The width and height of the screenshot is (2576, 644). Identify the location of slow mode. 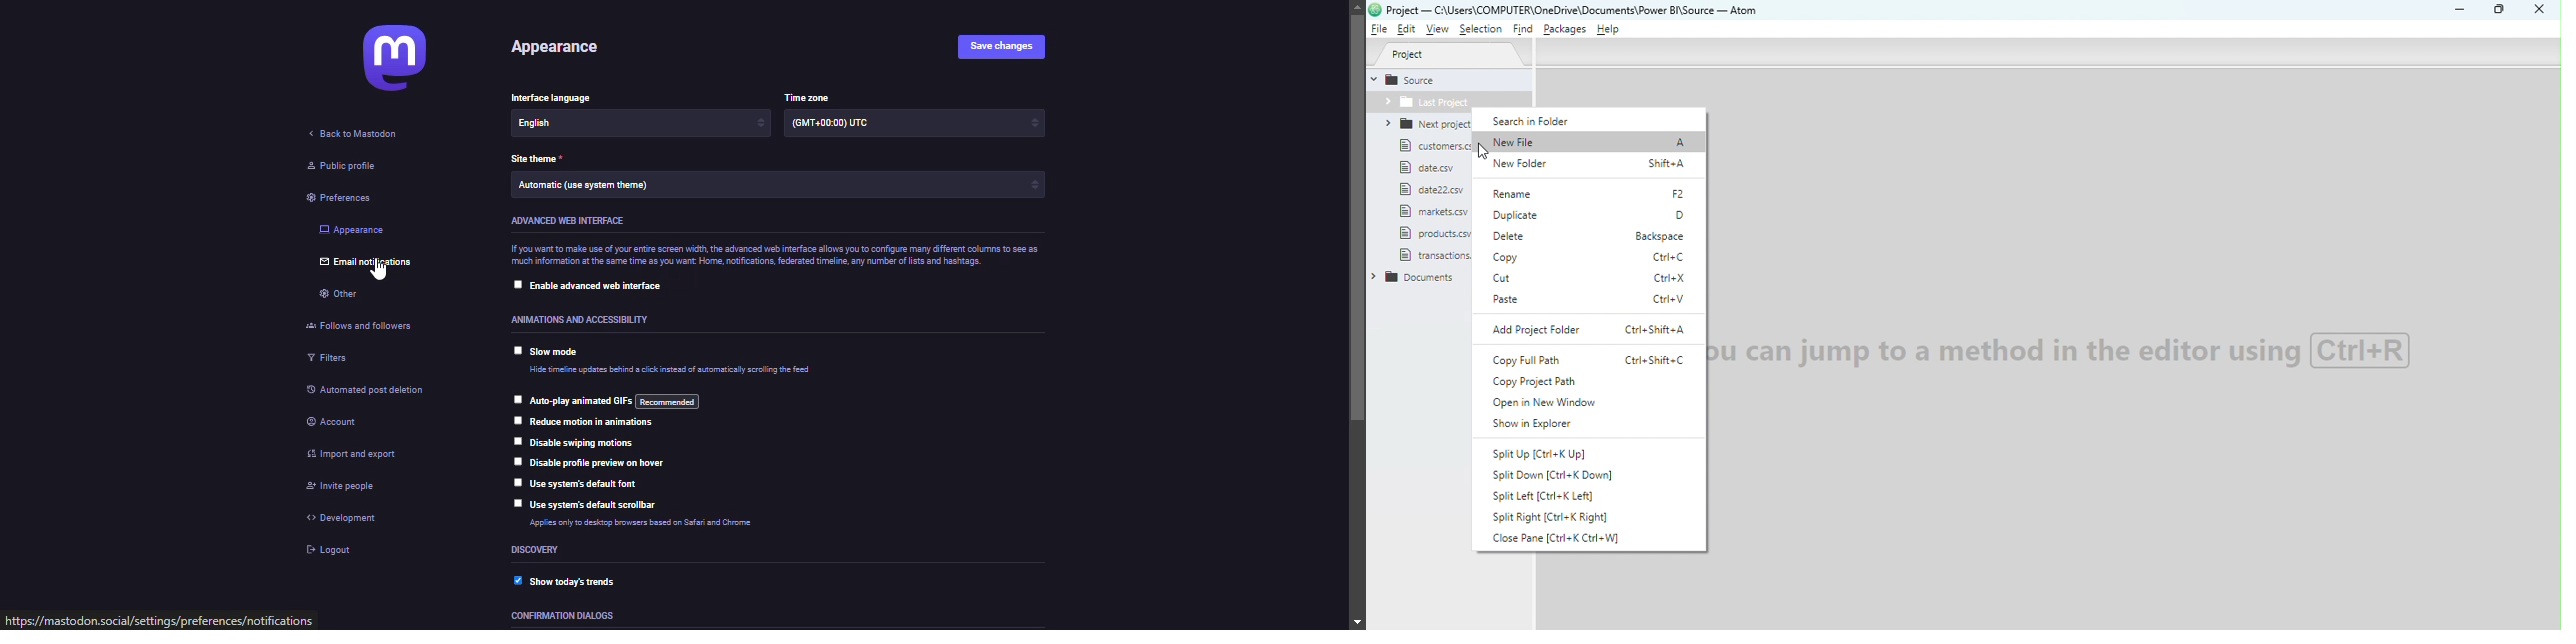
(559, 350).